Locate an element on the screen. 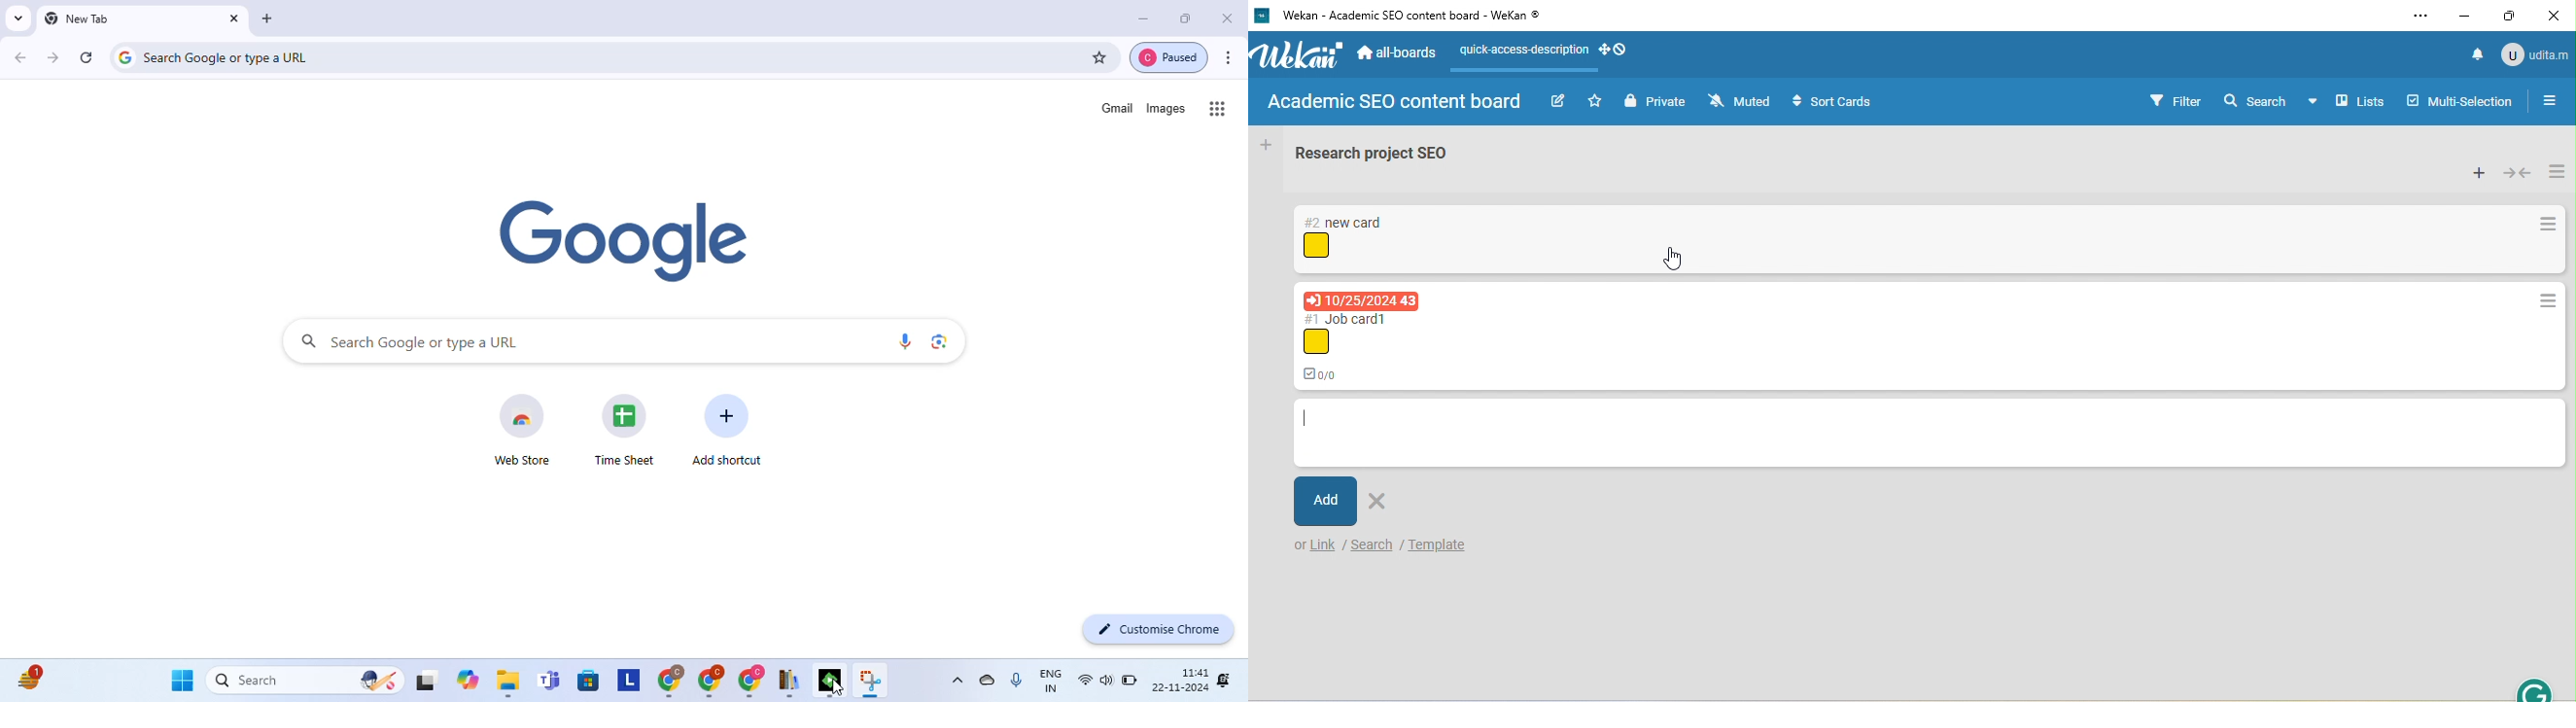 The height and width of the screenshot is (728, 2576). close is located at coordinates (2557, 14).